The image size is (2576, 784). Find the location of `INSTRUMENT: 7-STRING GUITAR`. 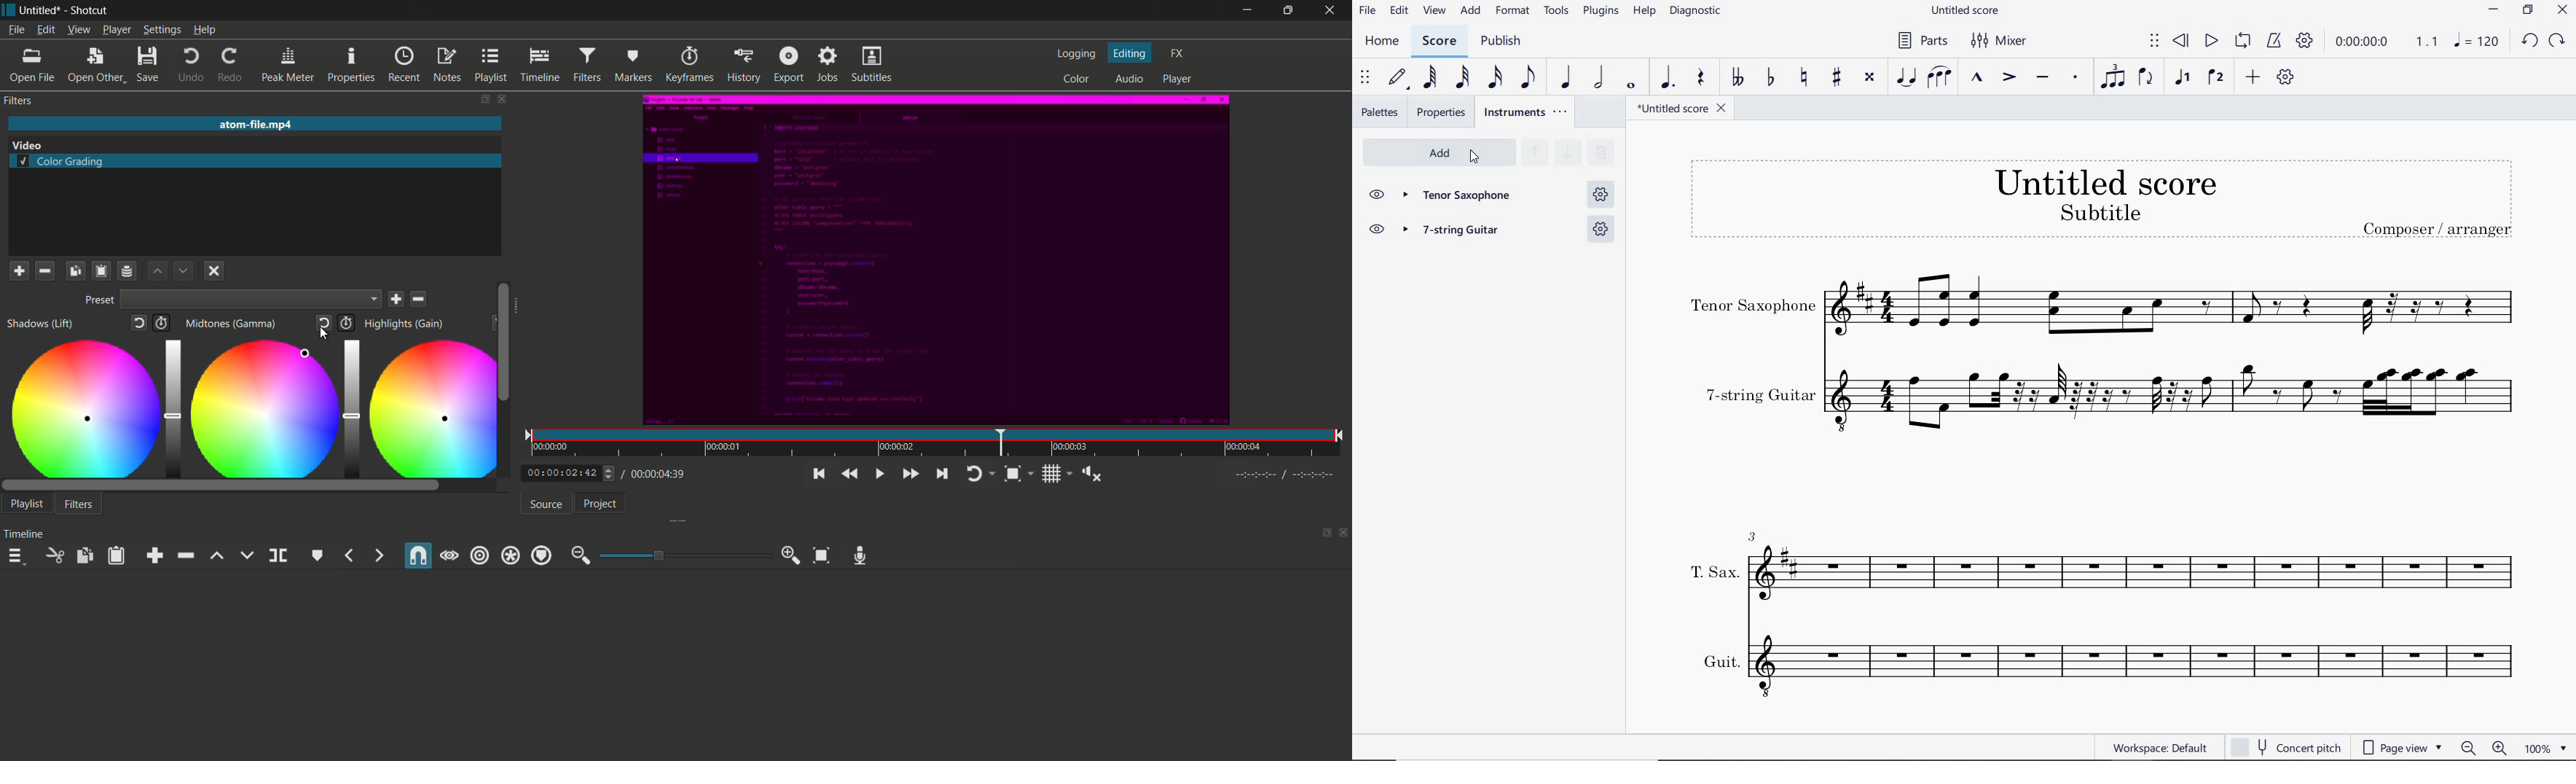

INSTRUMENT: 7-STRING GUITAR is located at coordinates (2111, 399).